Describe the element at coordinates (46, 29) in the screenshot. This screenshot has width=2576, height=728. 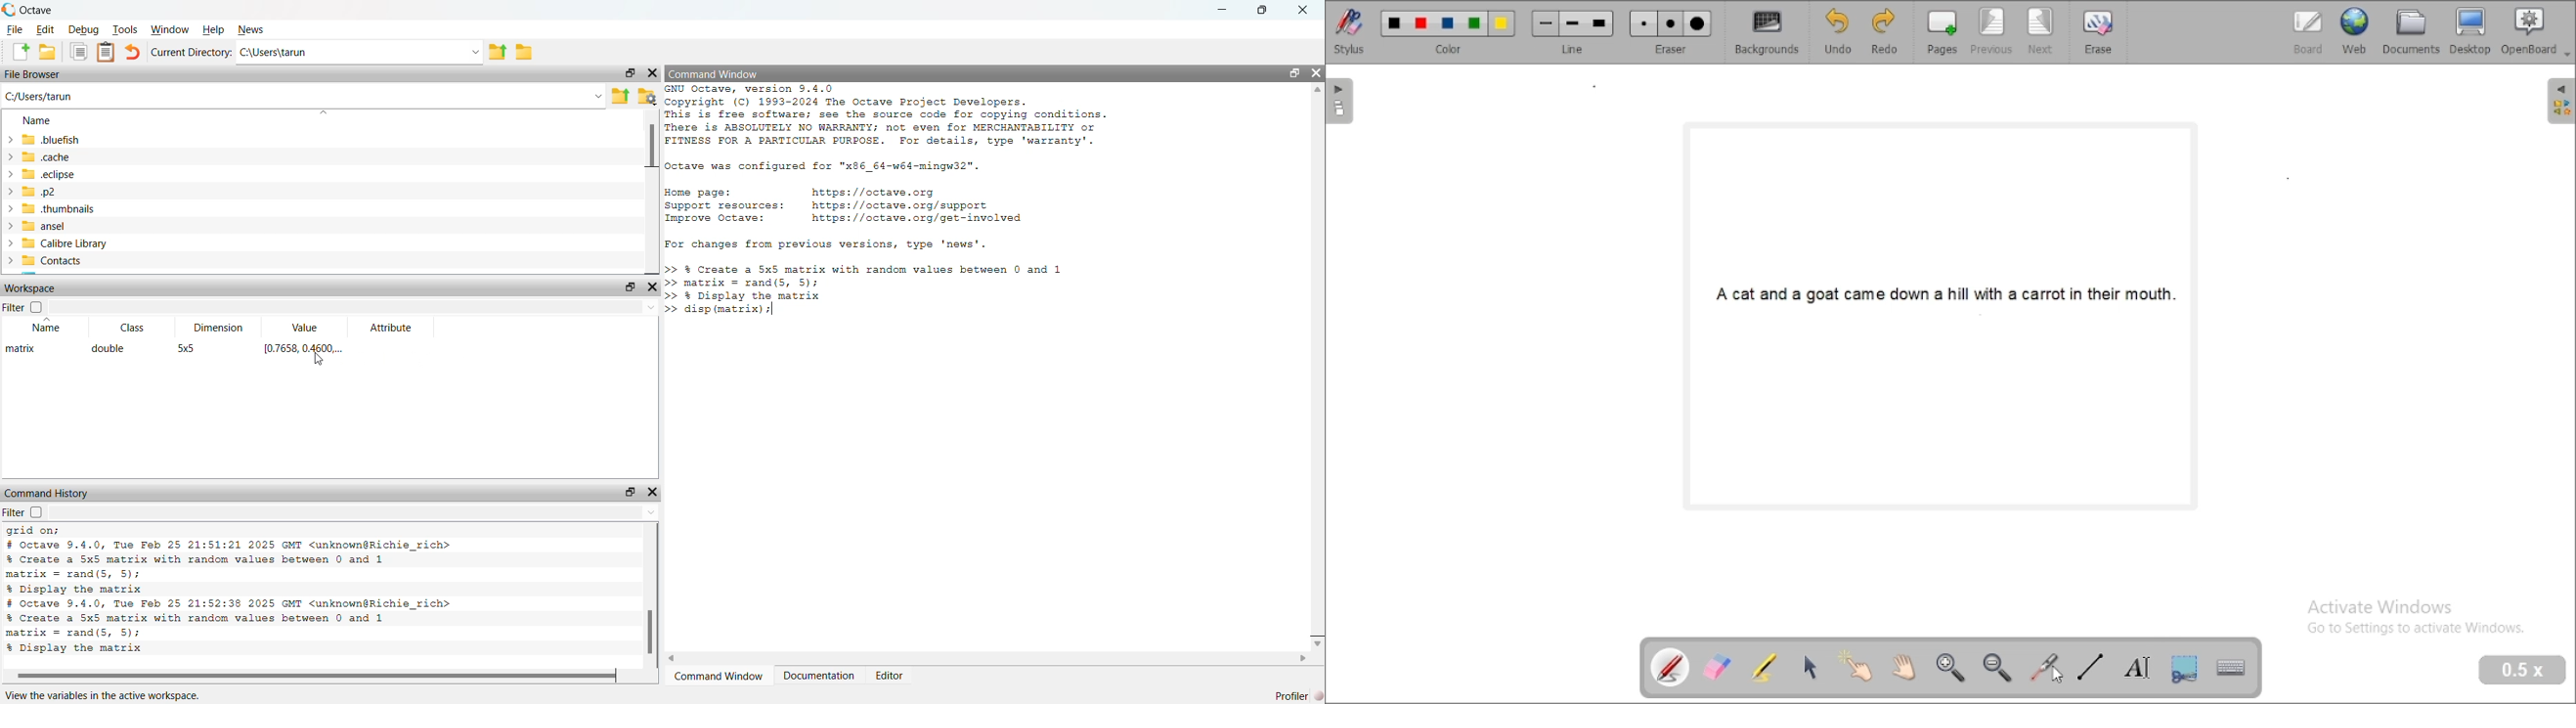
I see `Edit` at that location.